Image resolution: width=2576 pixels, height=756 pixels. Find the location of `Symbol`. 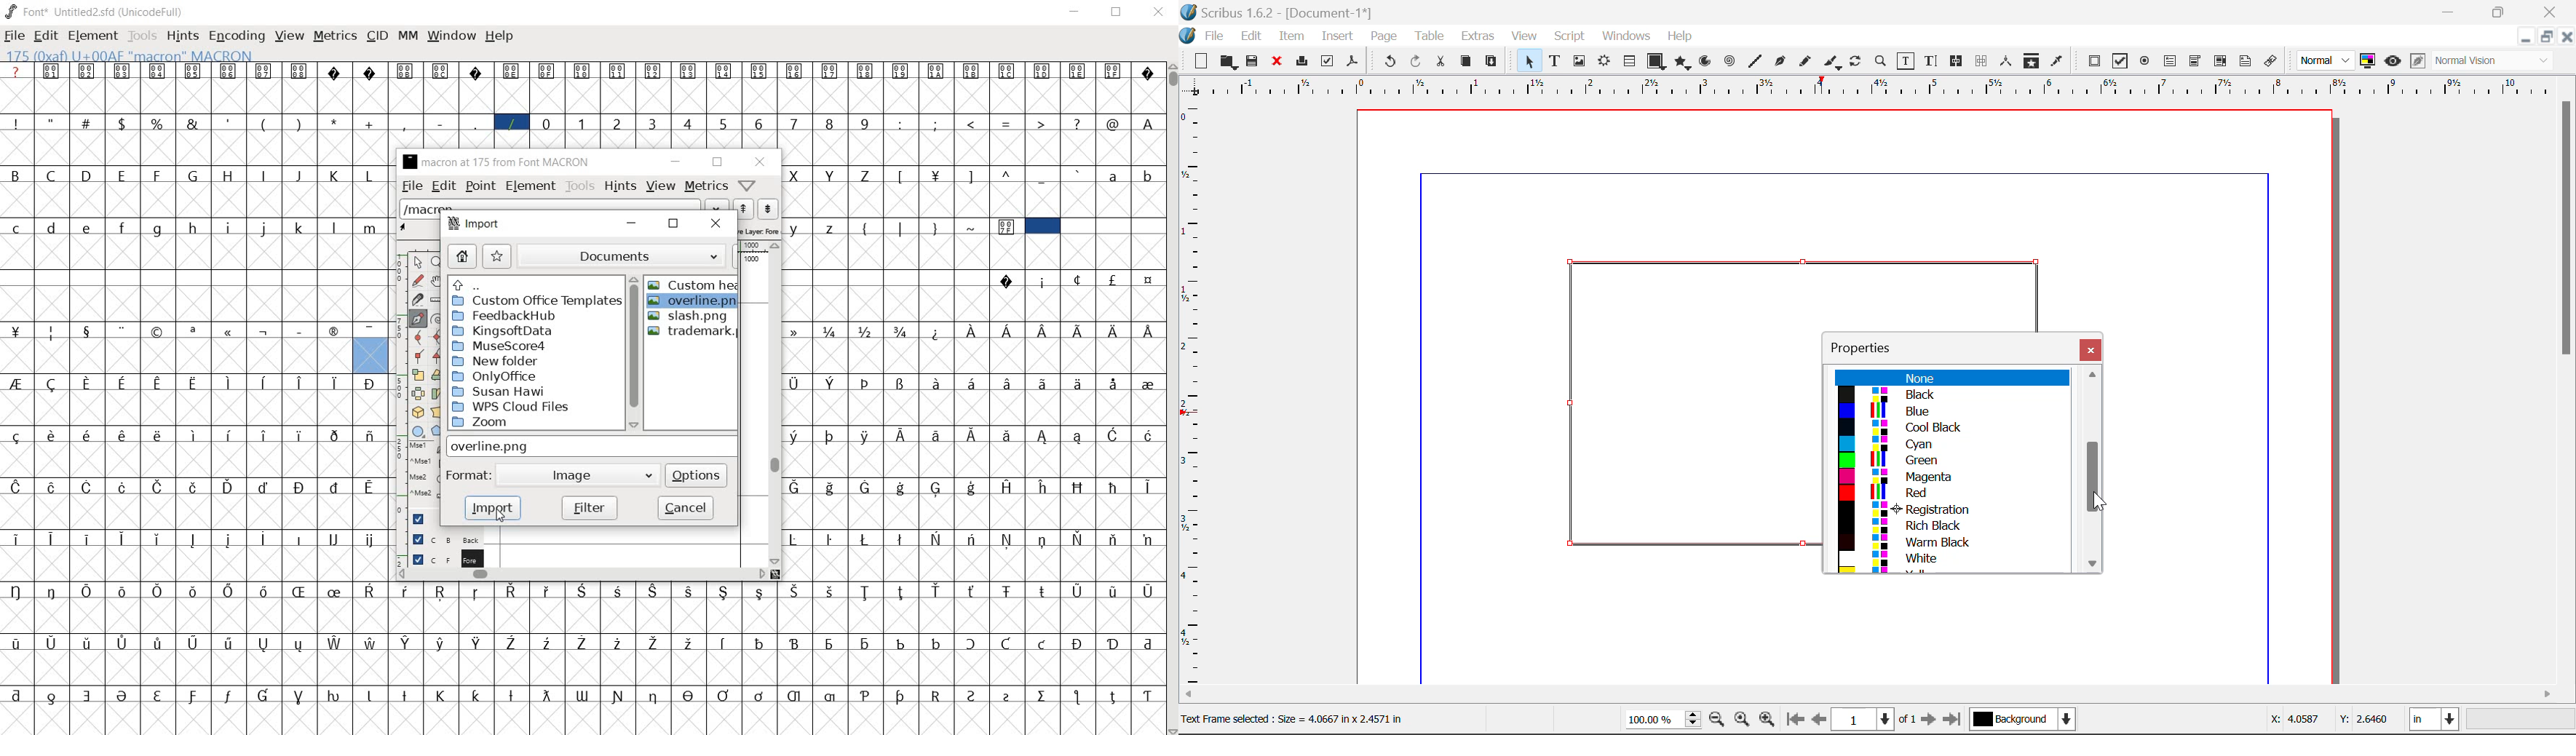

Symbol is located at coordinates (511, 71).